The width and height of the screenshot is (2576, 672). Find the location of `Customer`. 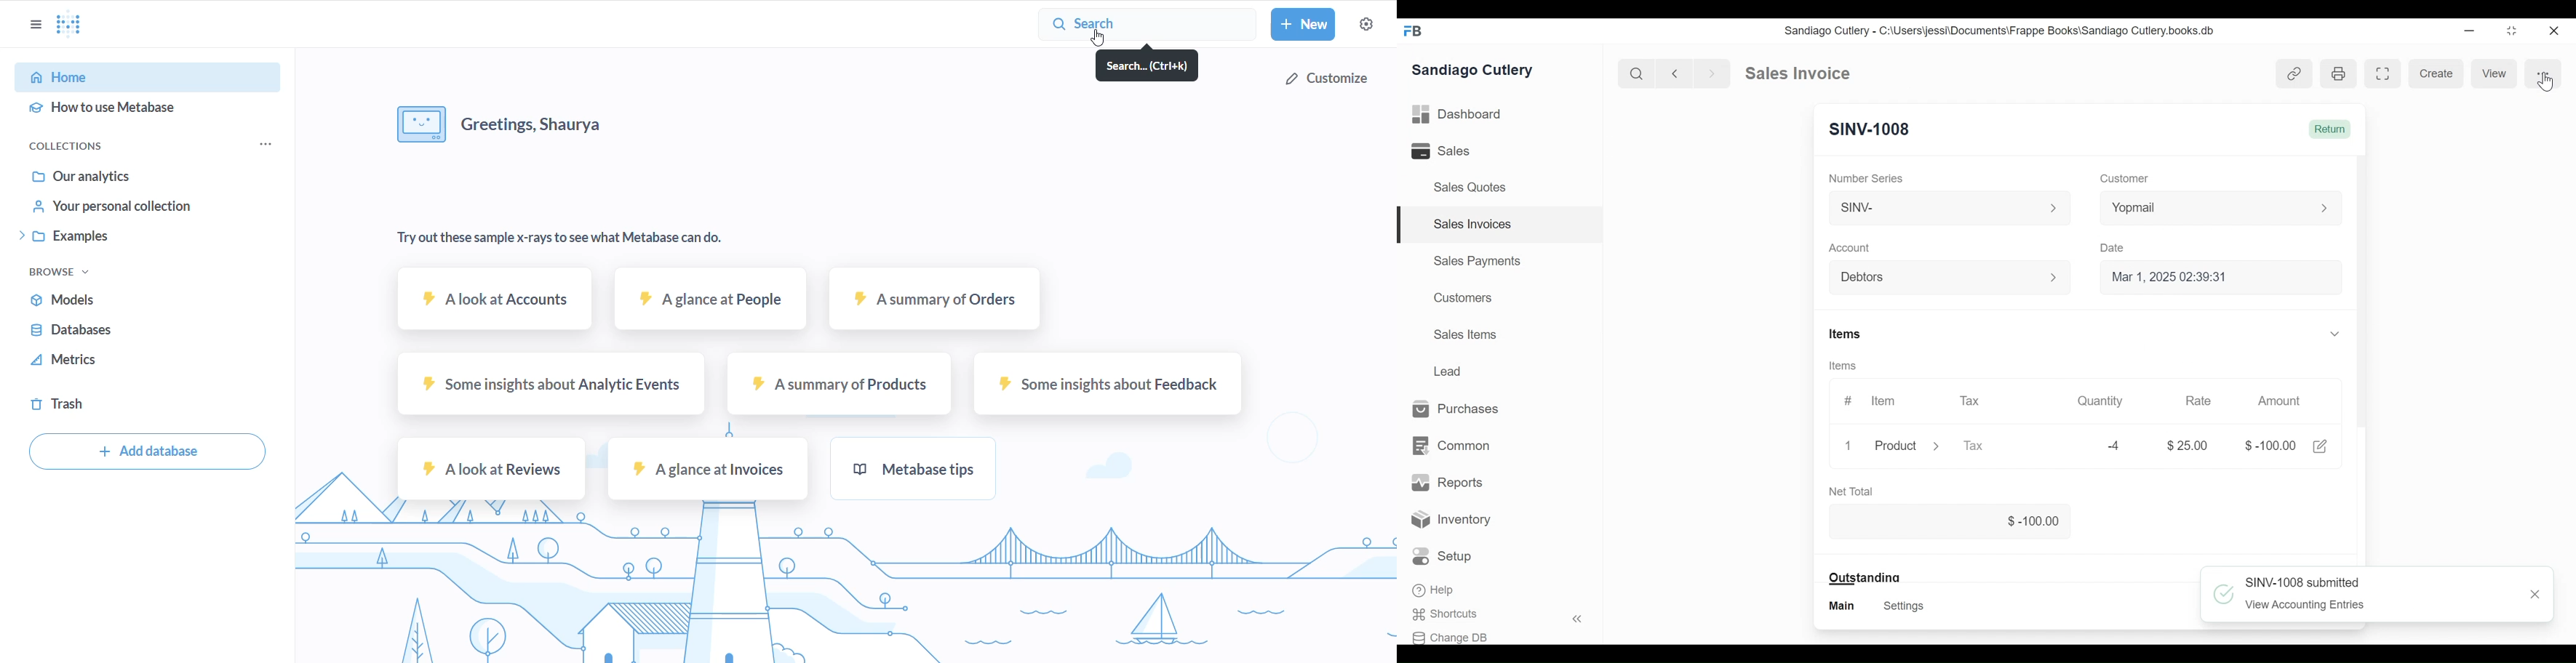

Customer is located at coordinates (2127, 177).